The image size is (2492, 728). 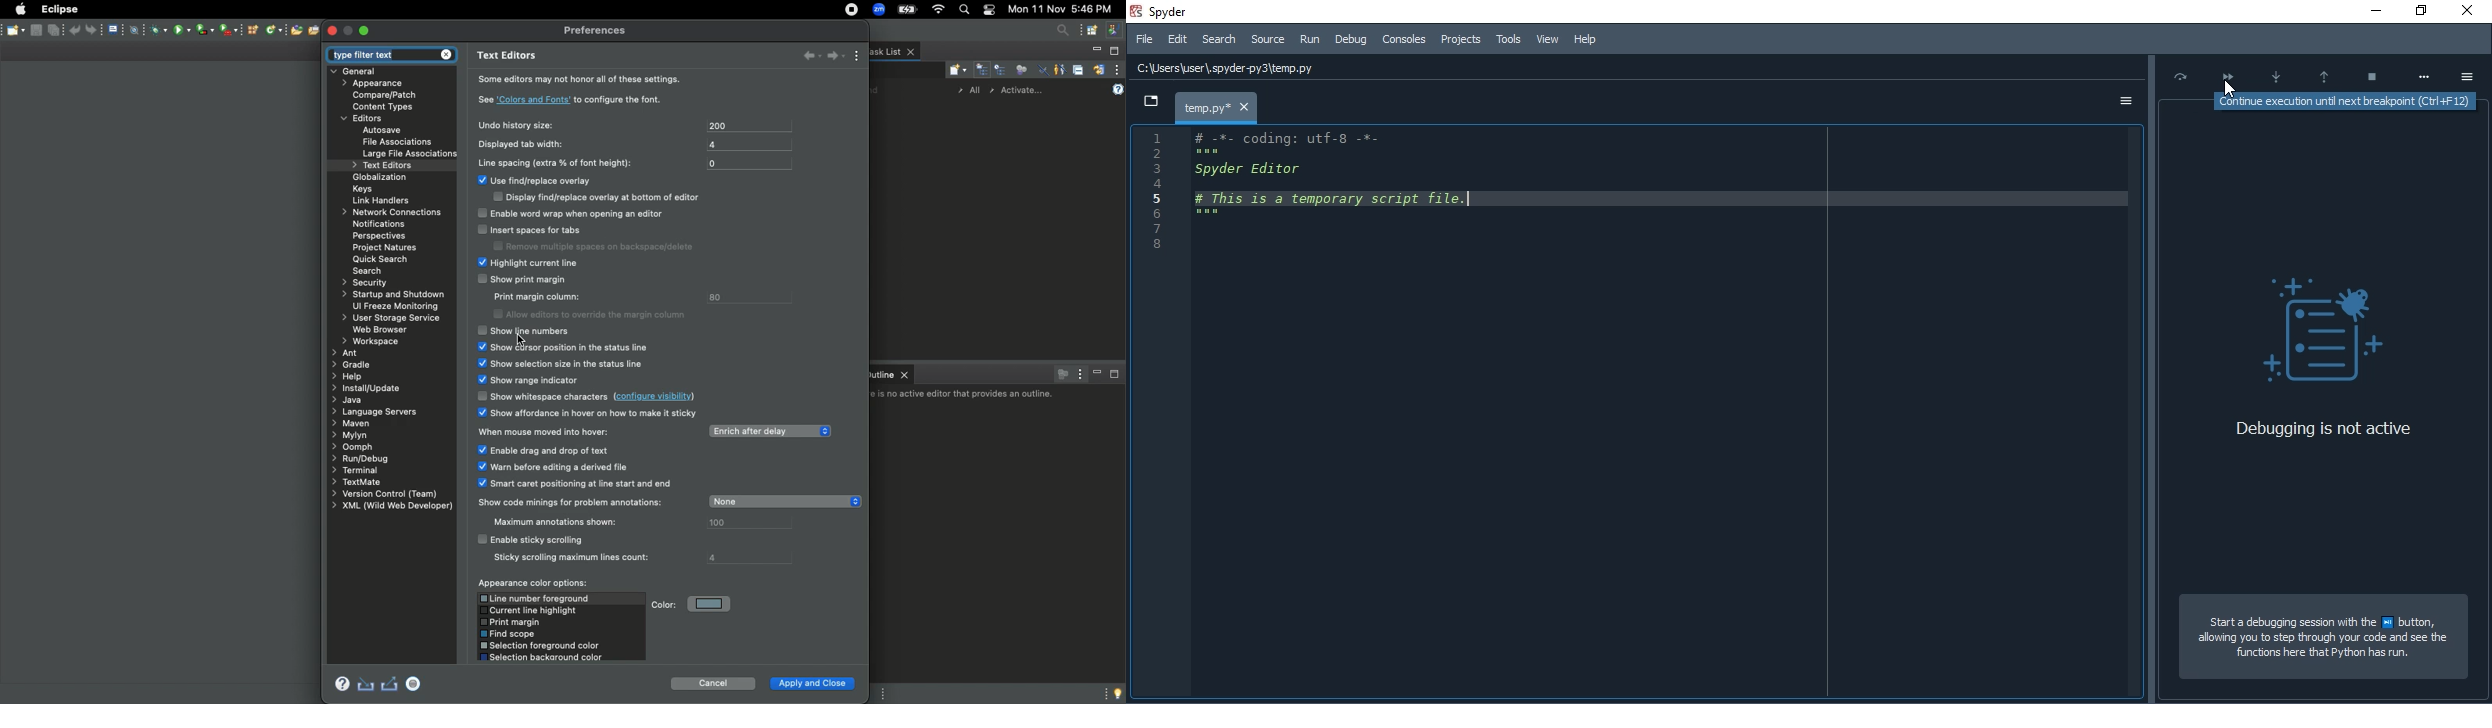 I want to click on Debug, so click(x=1352, y=38).